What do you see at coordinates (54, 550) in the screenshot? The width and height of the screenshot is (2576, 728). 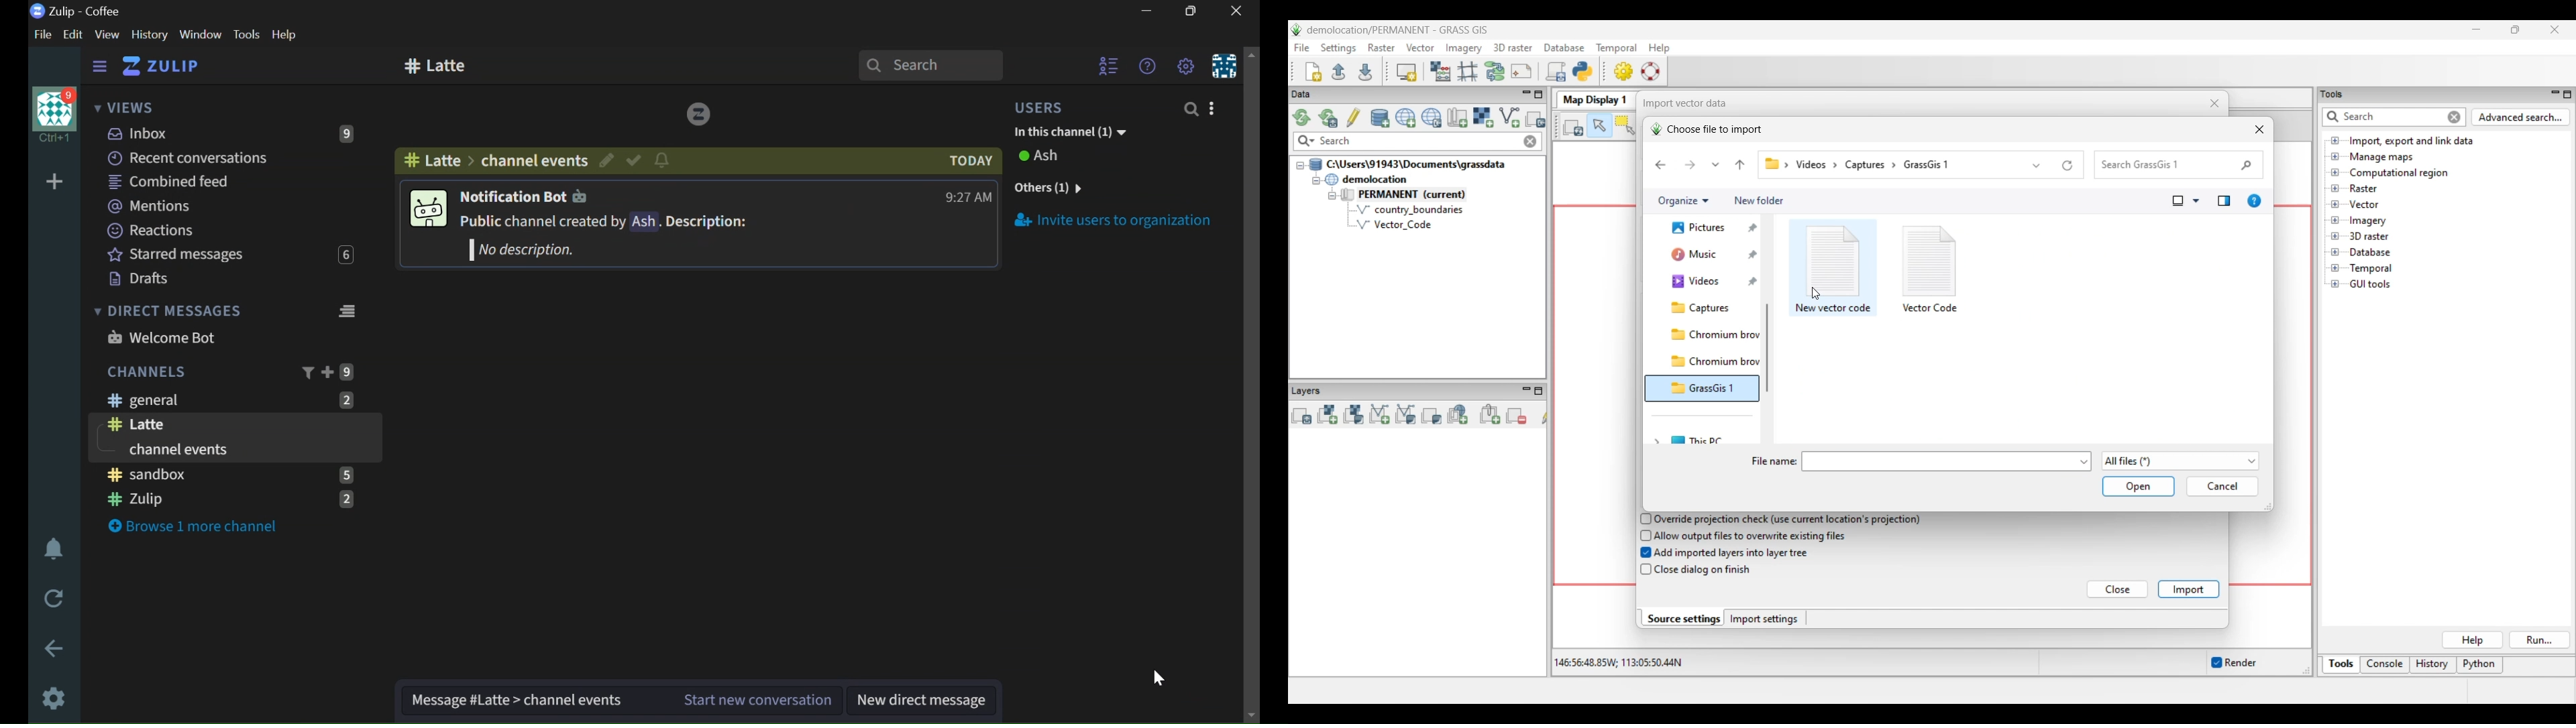 I see `ENABLE DO NOT DISTURBE` at bounding box center [54, 550].